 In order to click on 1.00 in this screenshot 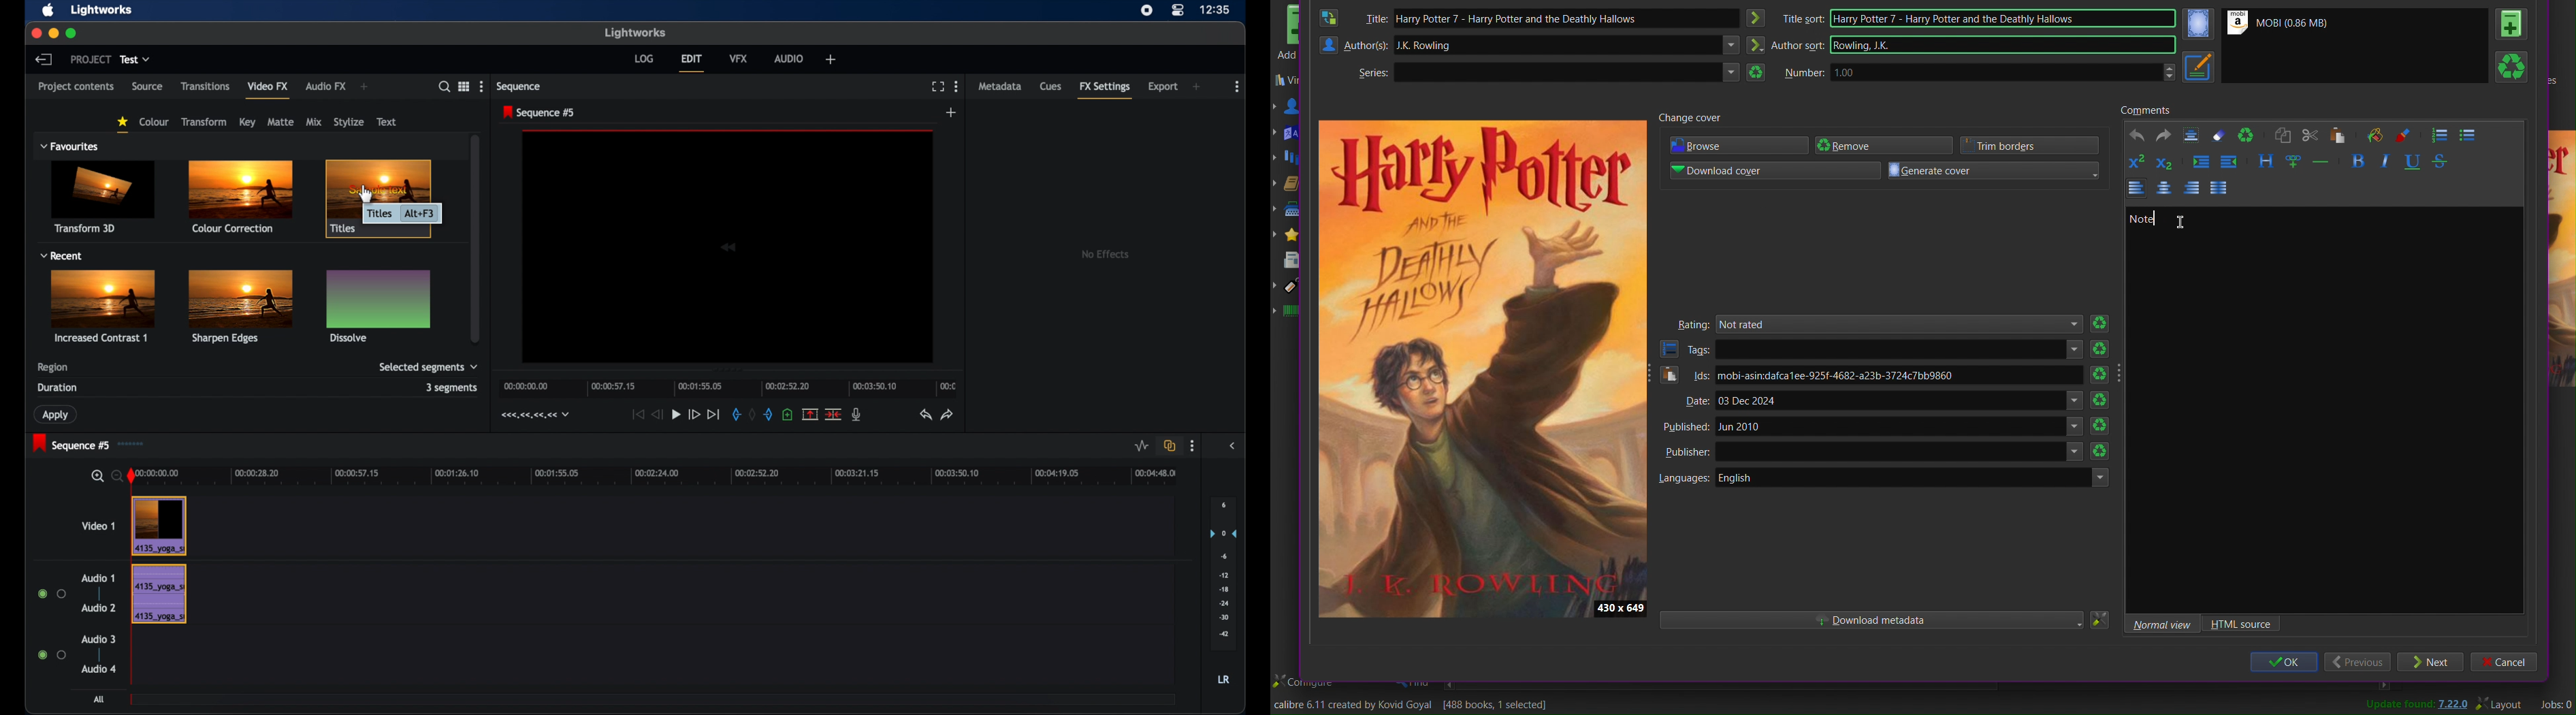, I will do `click(2004, 72)`.